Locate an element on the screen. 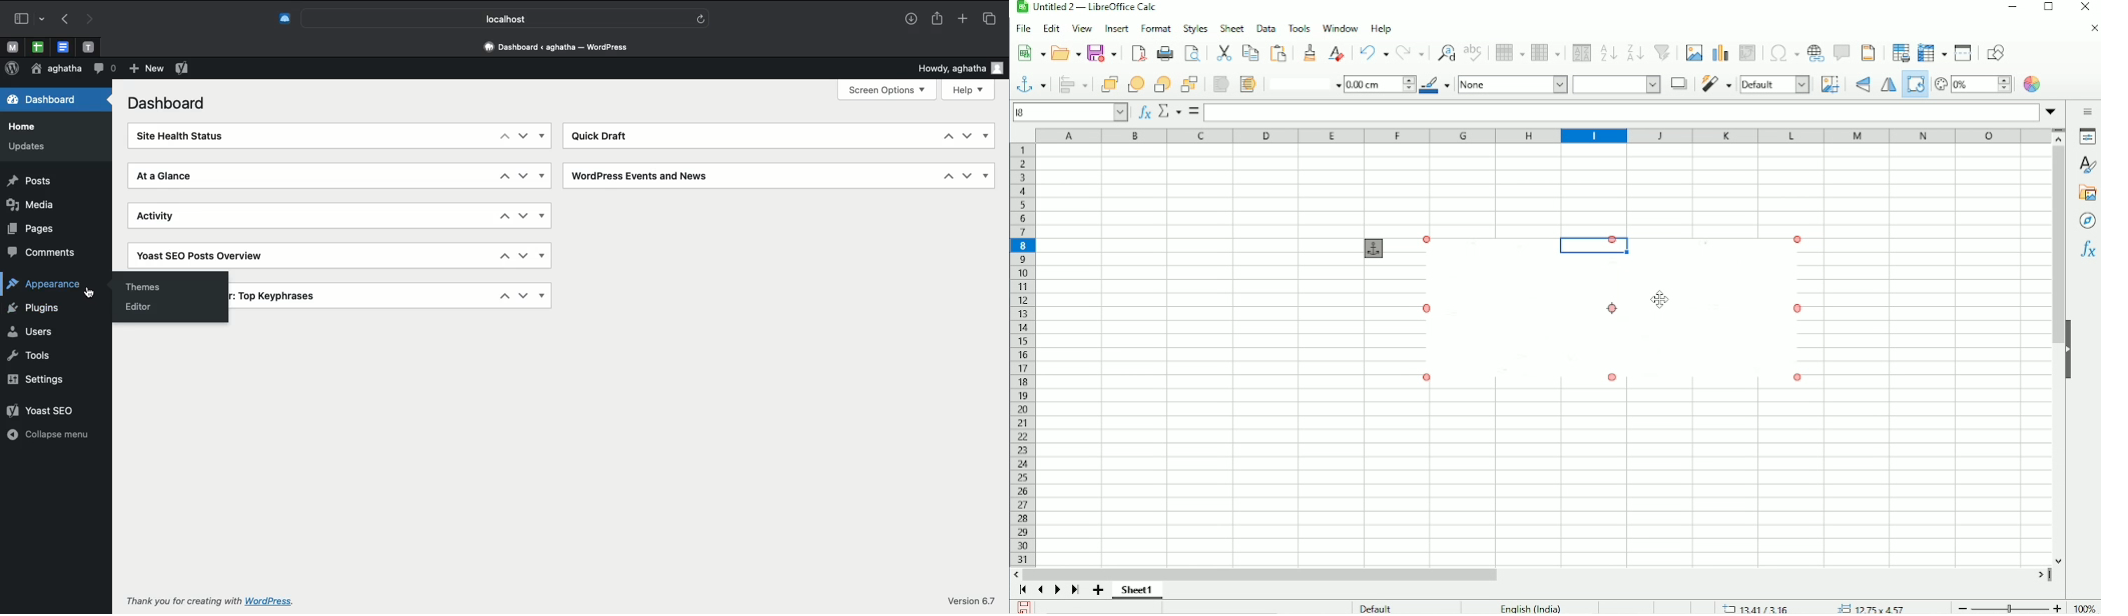 The height and width of the screenshot is (616, 2128). Quick draft is located at coordinates (606, 135).